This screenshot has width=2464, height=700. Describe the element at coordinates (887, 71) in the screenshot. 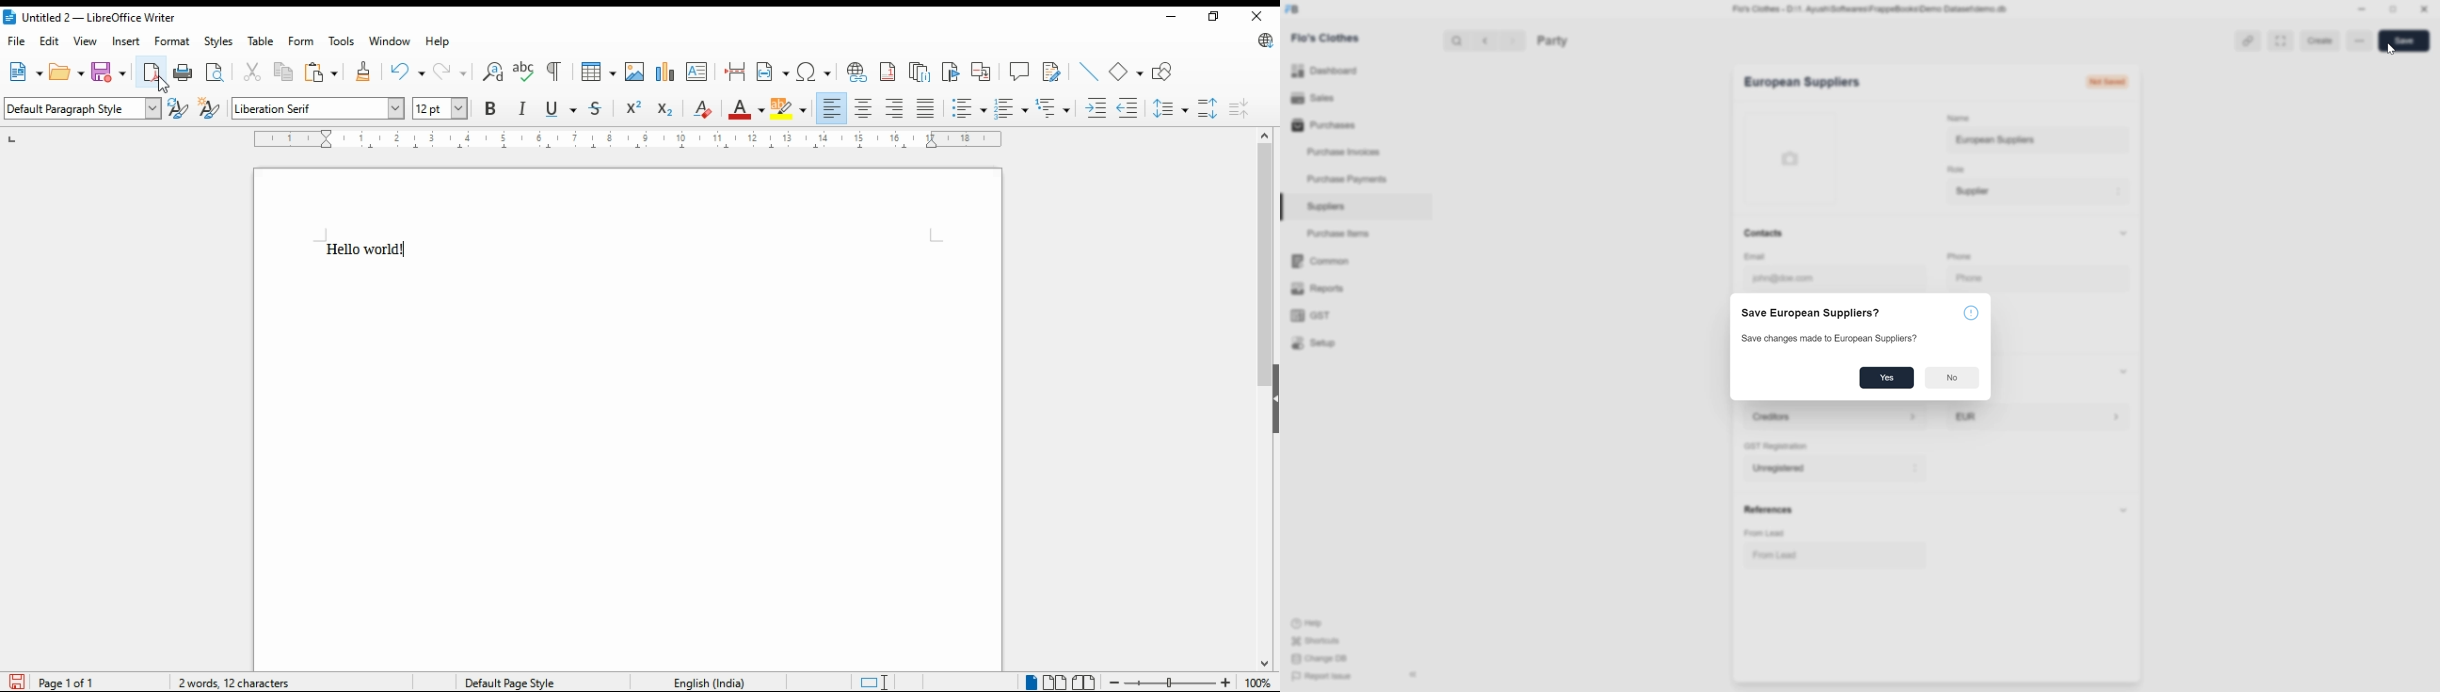

I see `insert footnote` at that location.